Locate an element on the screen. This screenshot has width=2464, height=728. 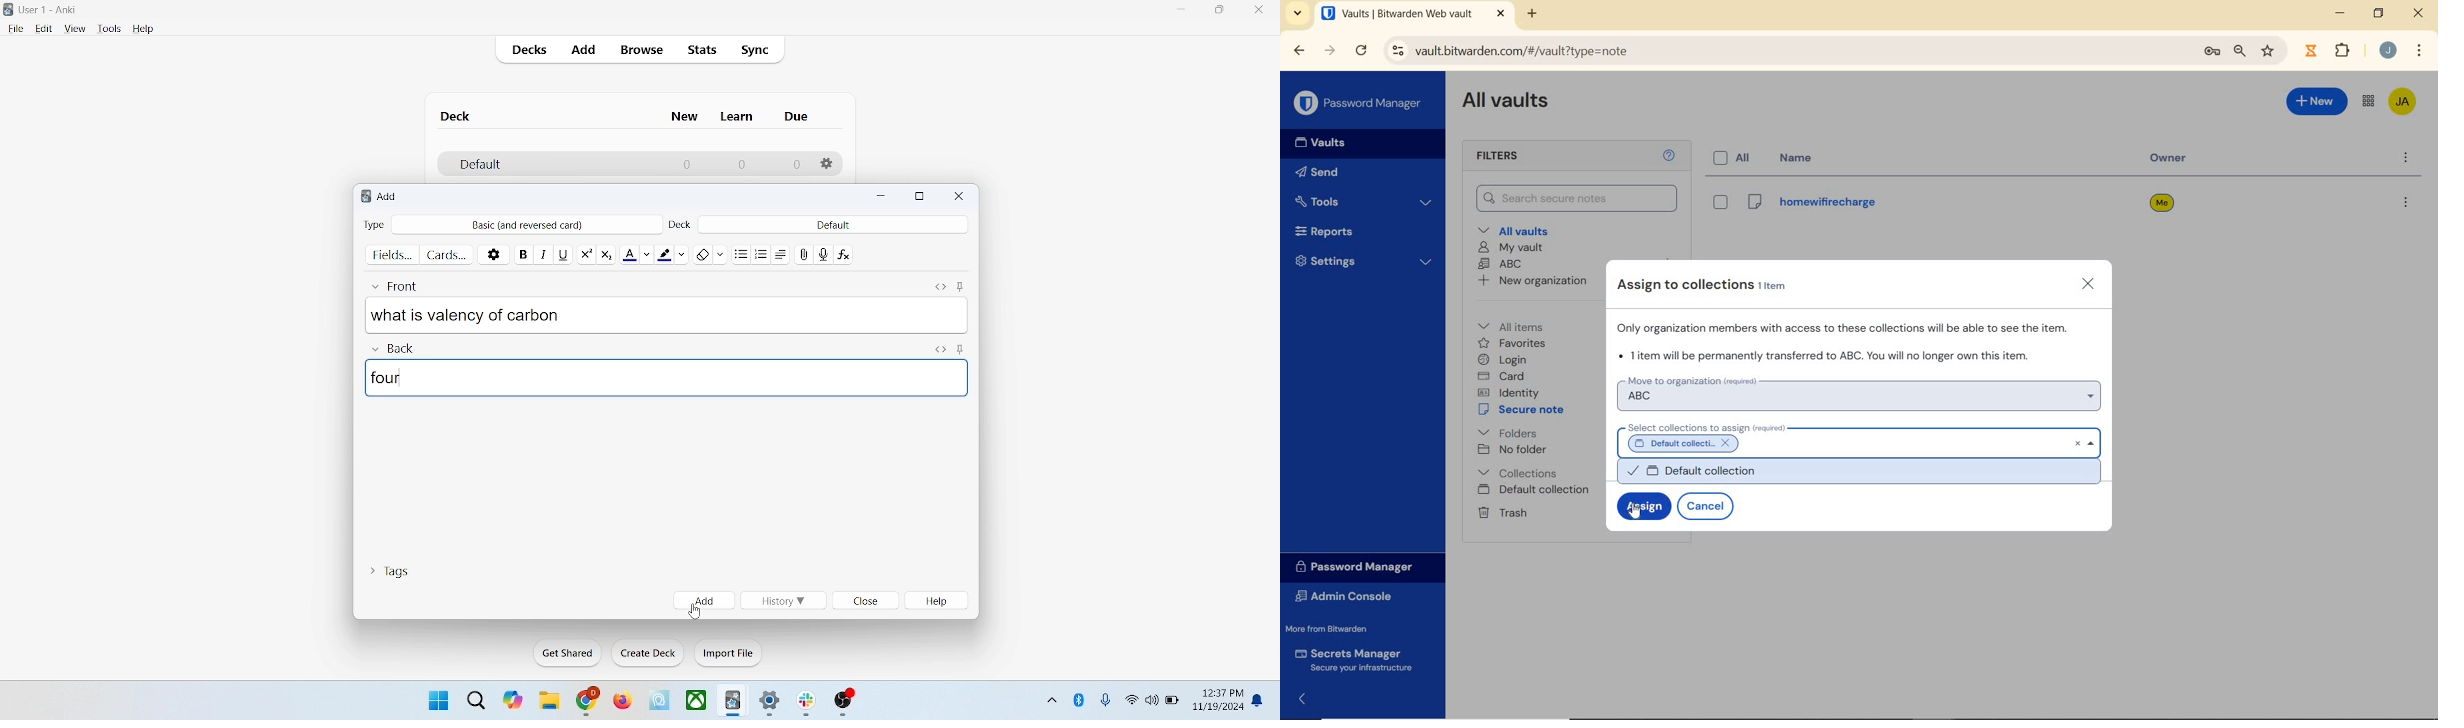
edit is located at coordinates (45, 28).